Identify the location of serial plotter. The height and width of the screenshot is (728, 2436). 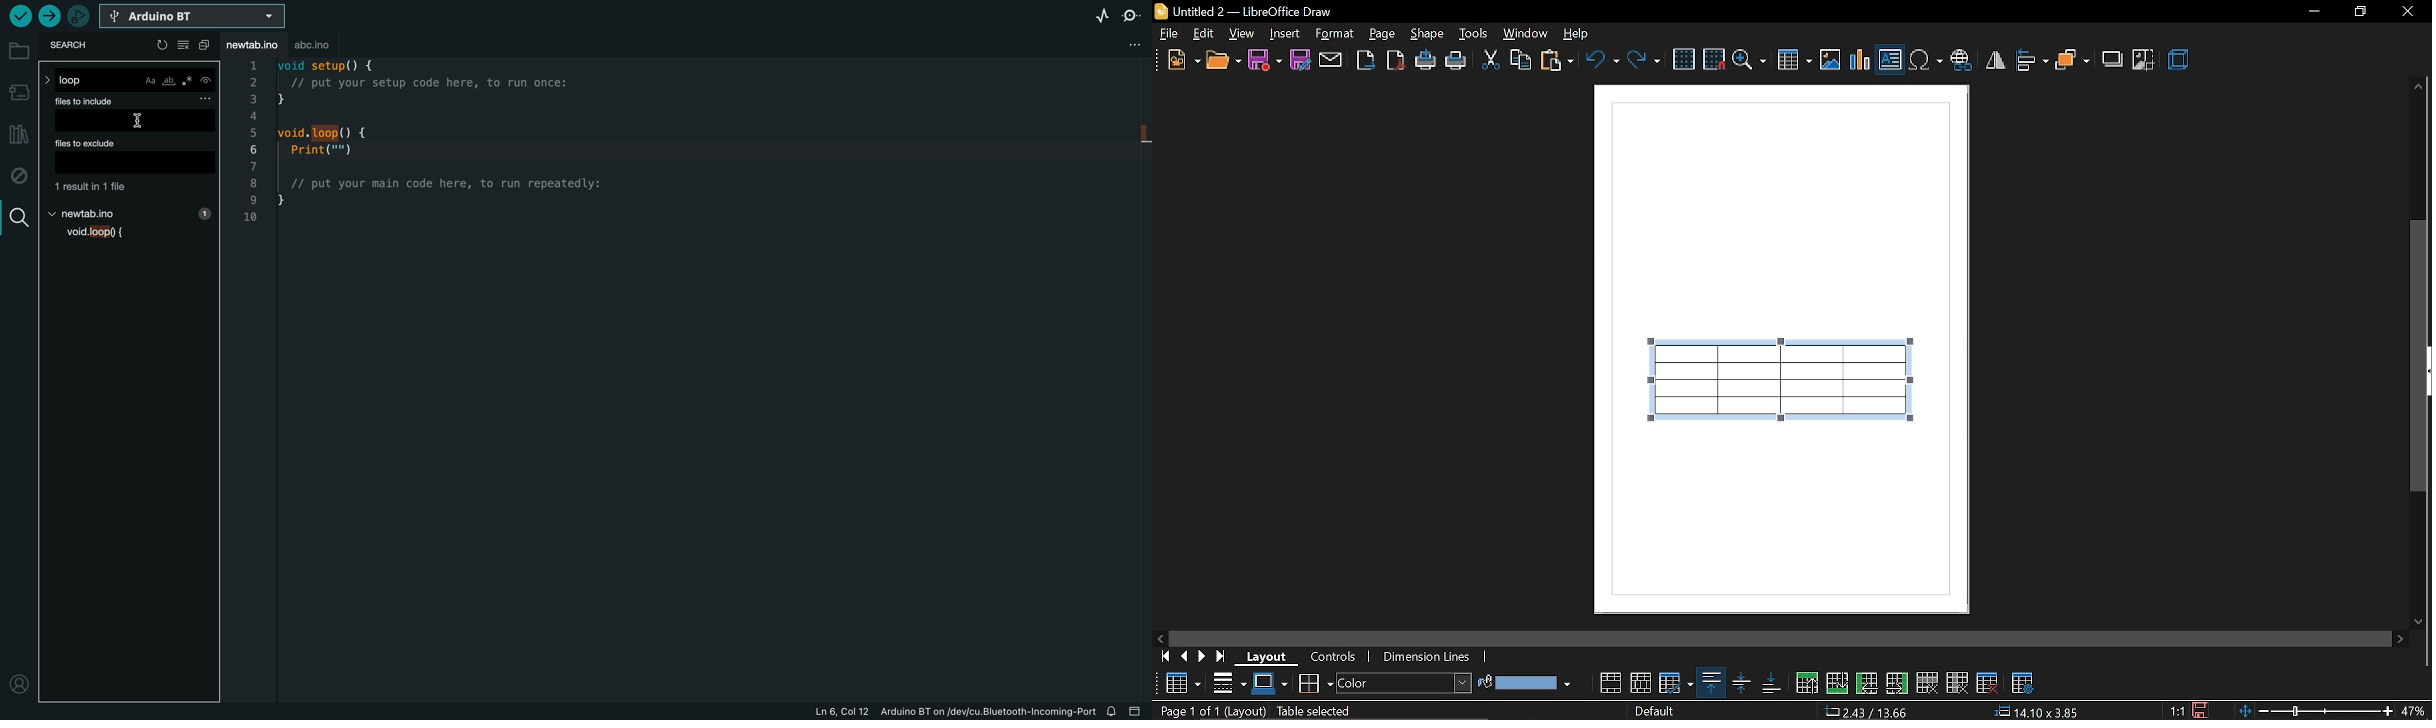
(1100, 17).